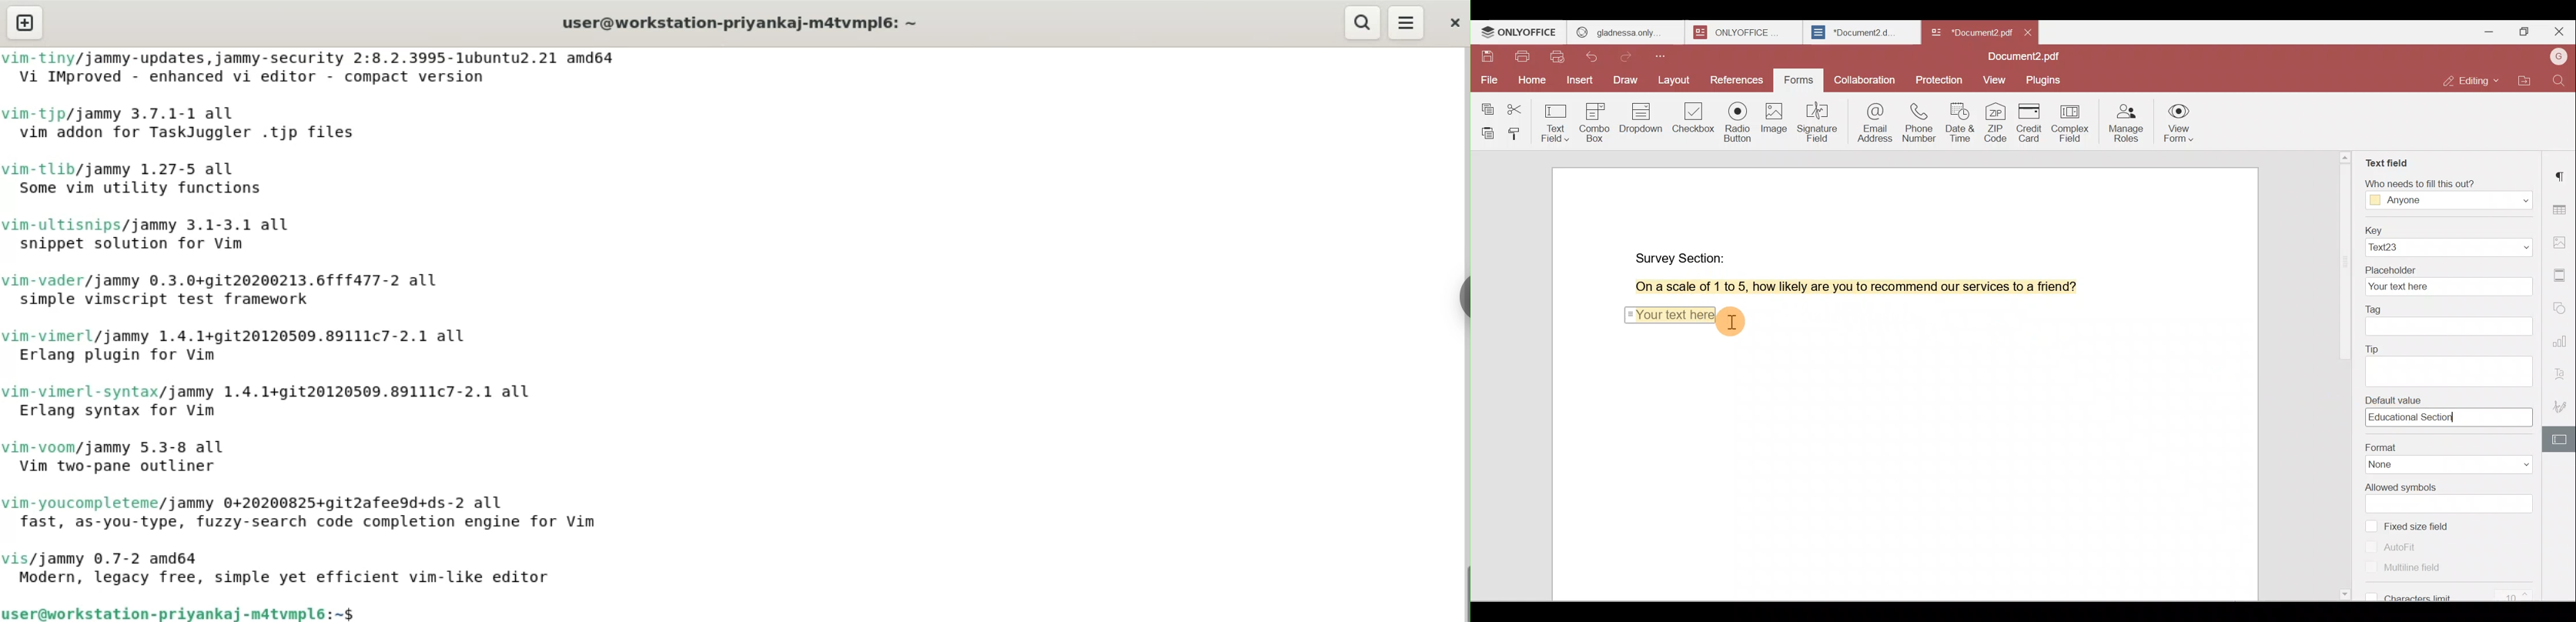 The image size is (2576, 644). I want to click on Find, so click(2561, 81).